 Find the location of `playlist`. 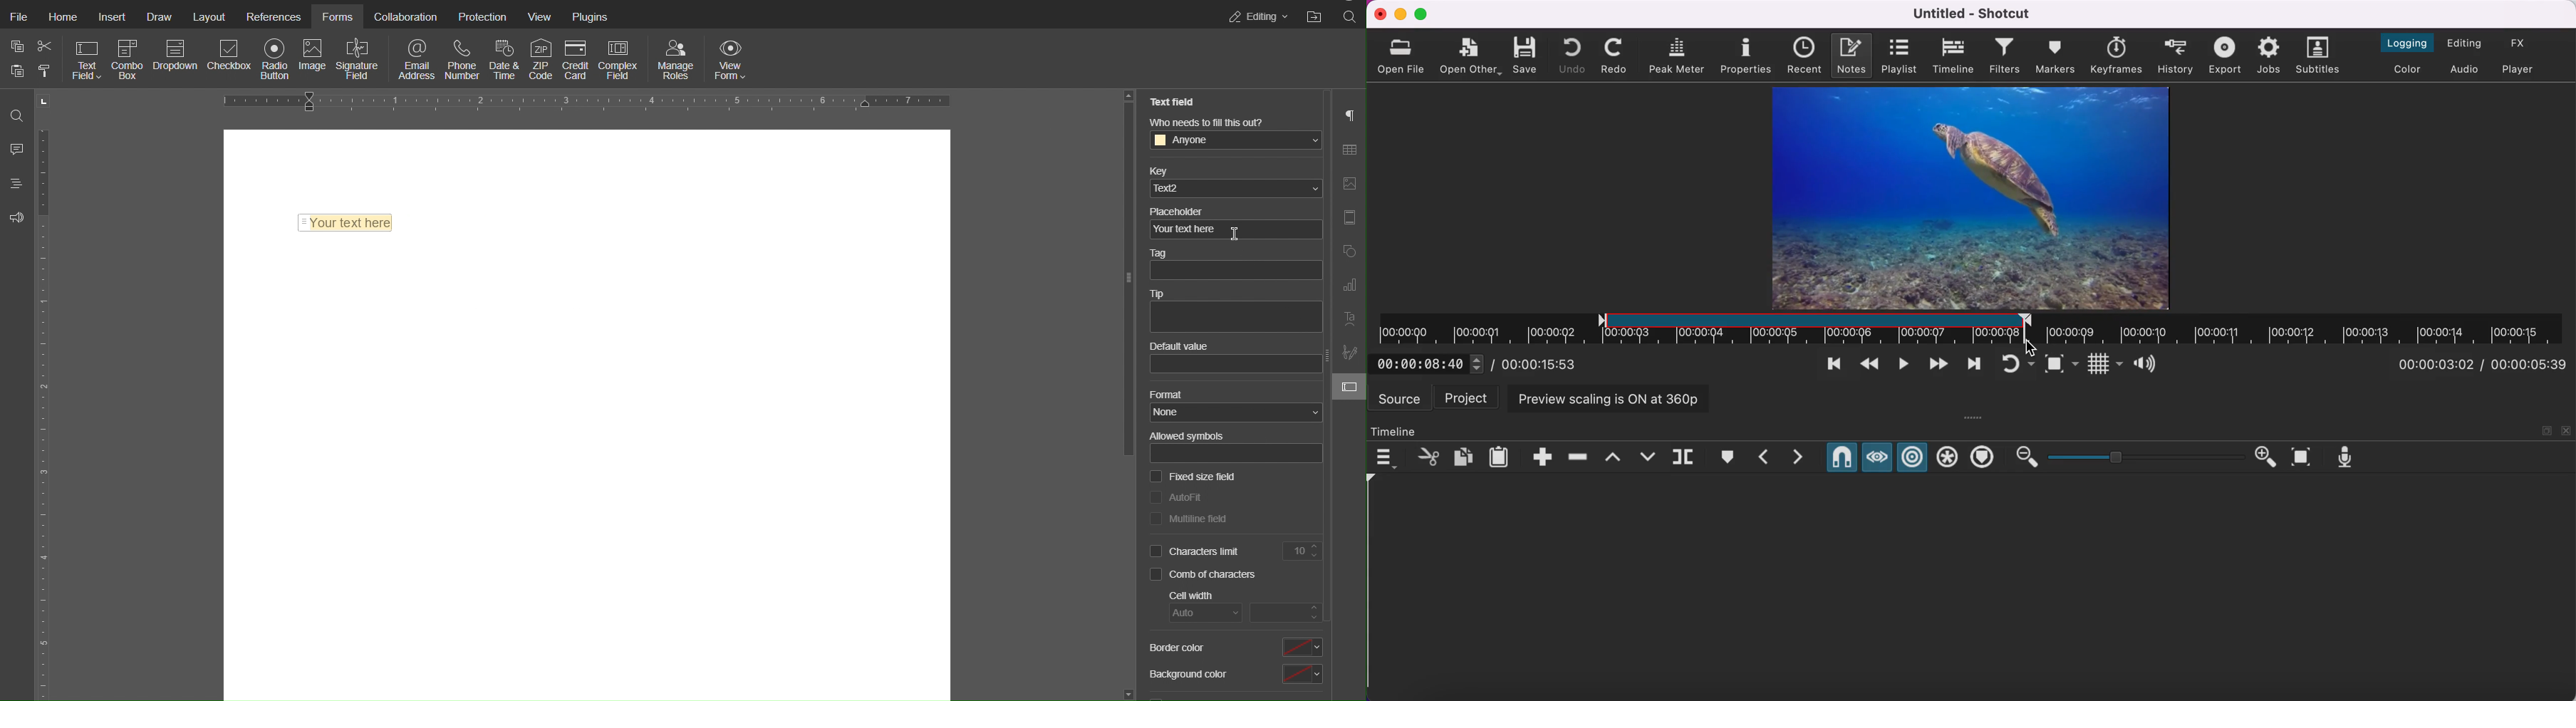

playlist is located at coordinates (1900, 57).